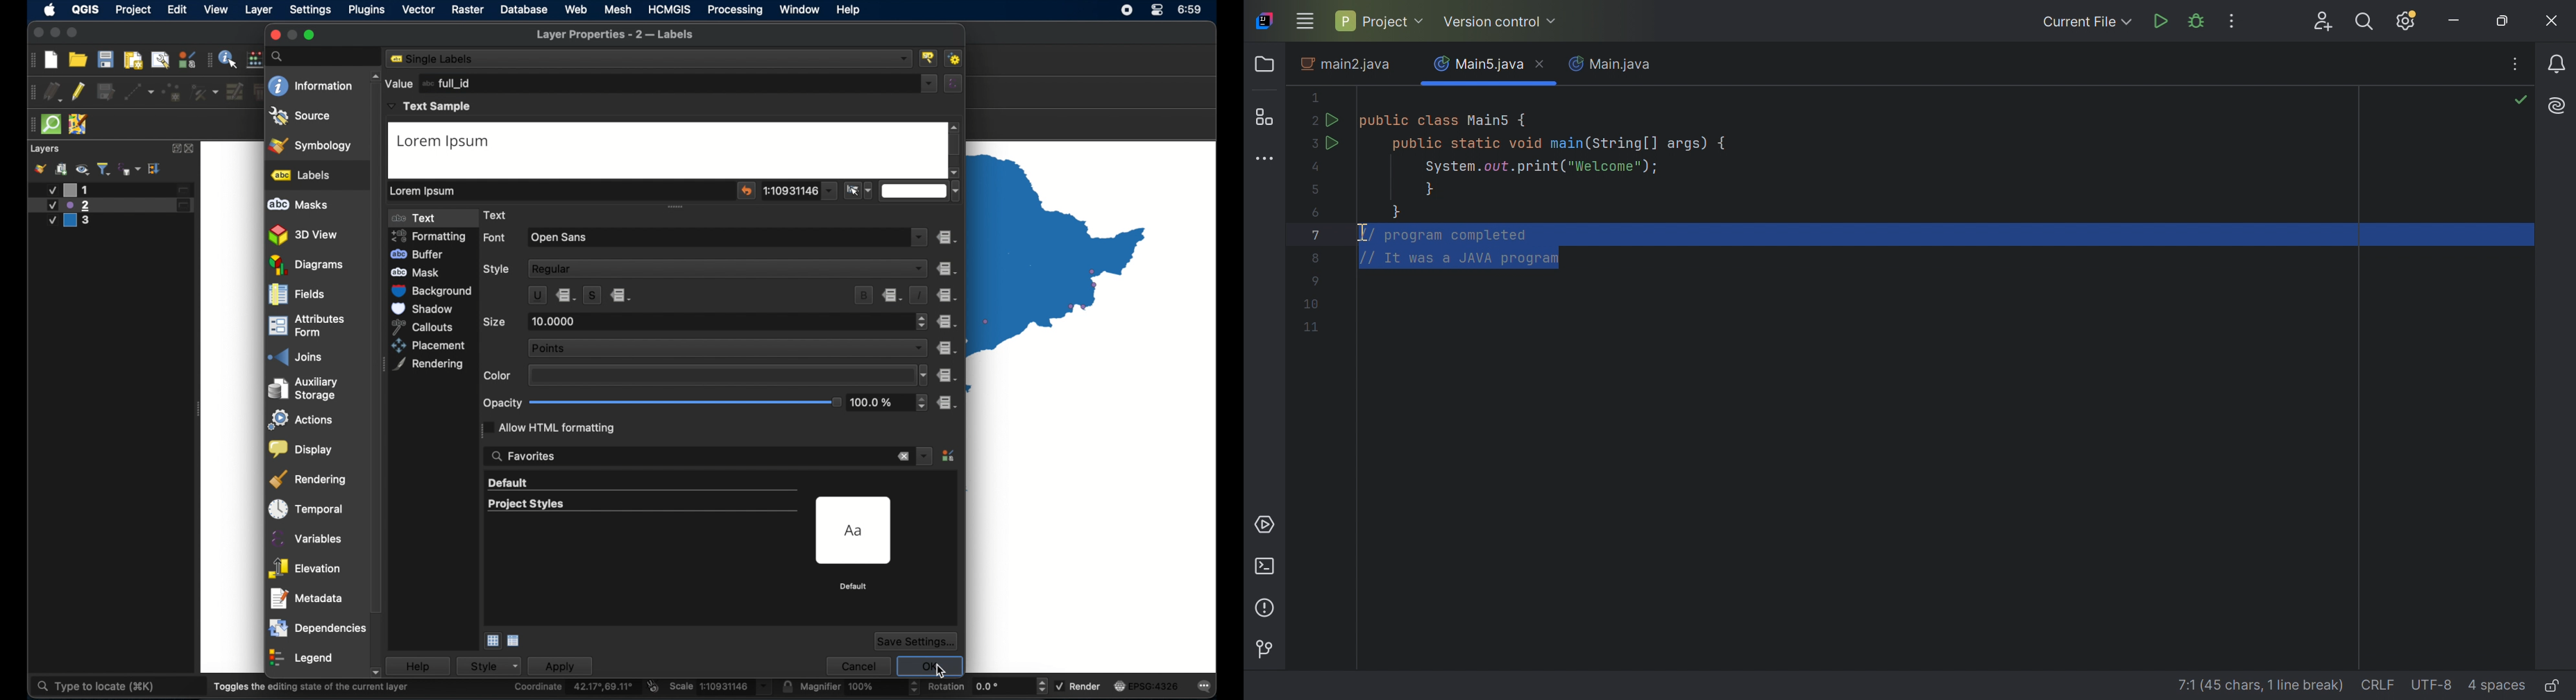 Image resolution: width=2576 pixels, height=700 pixels. Describe the element at coordinates (859, 686) in the screenshot. I see `magnifier` at that location.